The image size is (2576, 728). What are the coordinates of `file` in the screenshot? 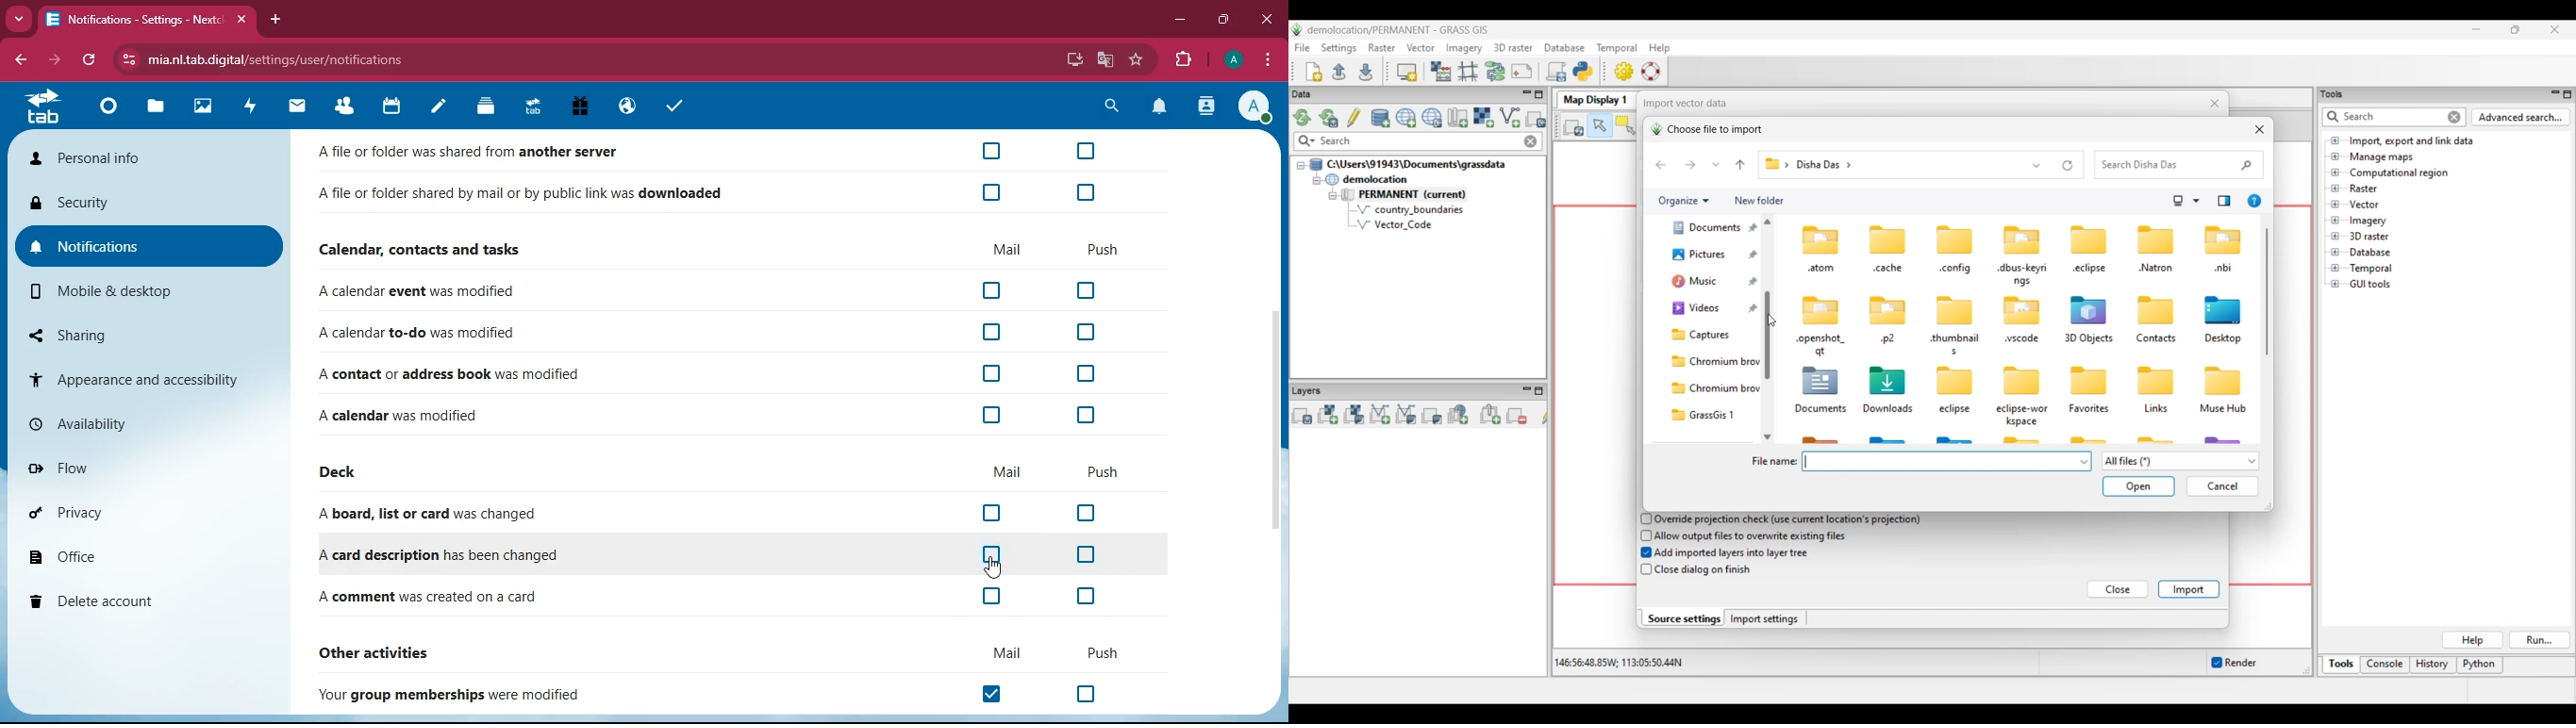 It's located at (153, 107).